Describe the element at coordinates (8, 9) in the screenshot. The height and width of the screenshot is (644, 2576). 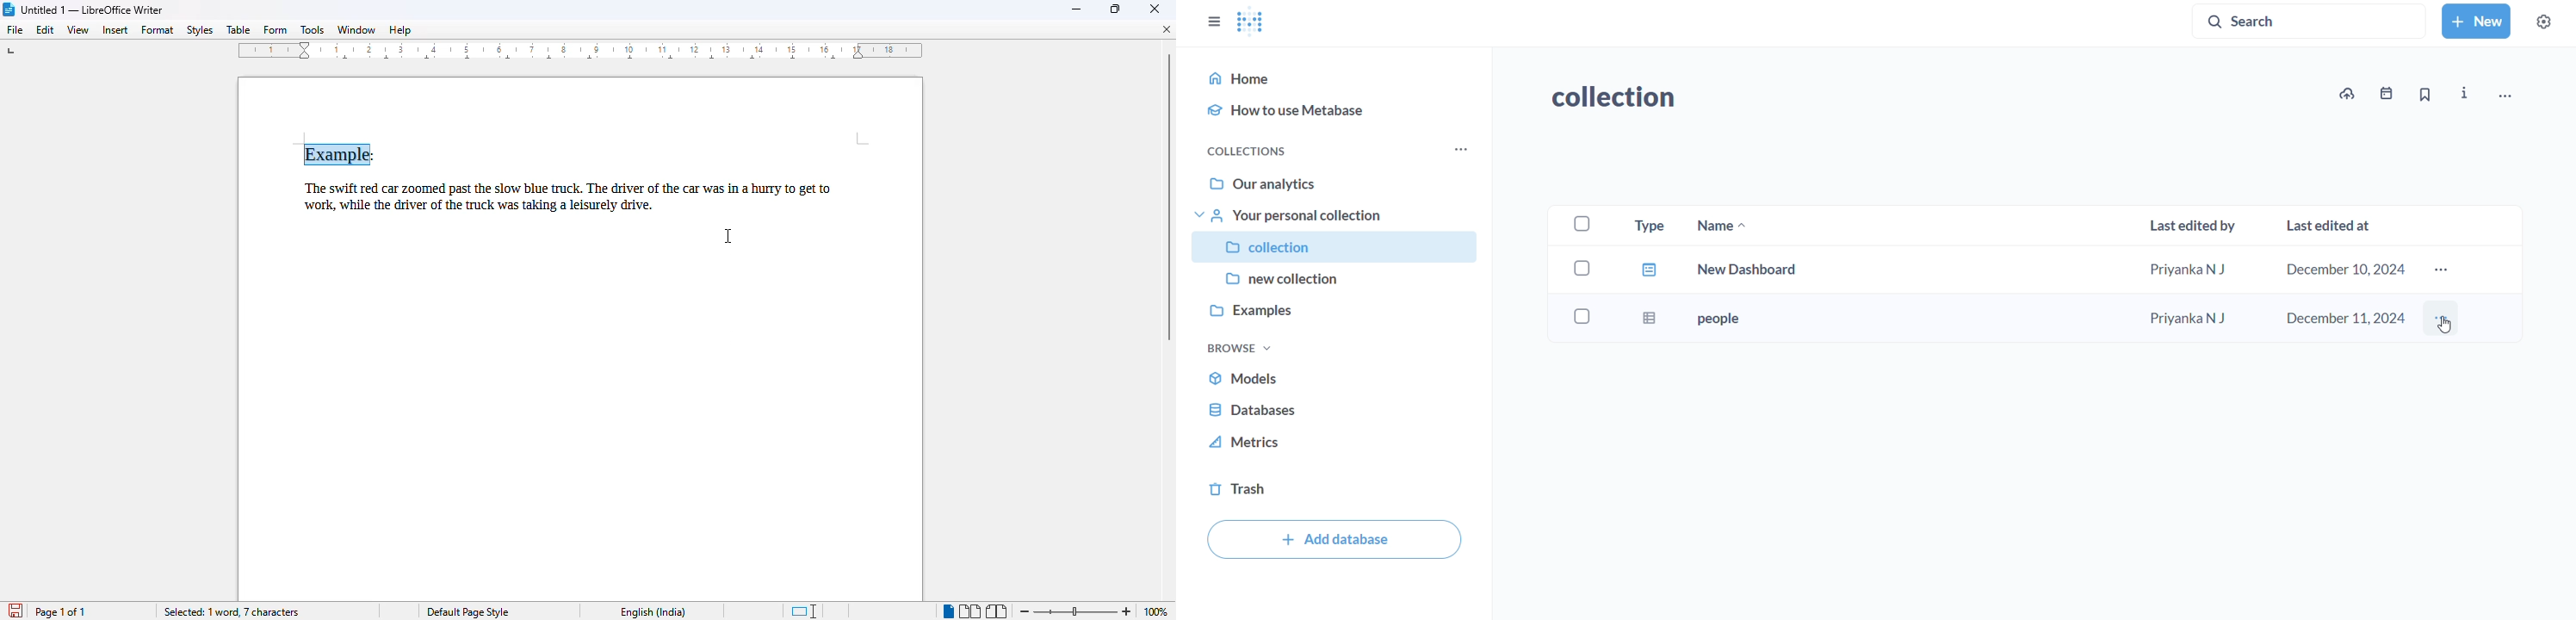
I see `LibreOffice logo` at that location.